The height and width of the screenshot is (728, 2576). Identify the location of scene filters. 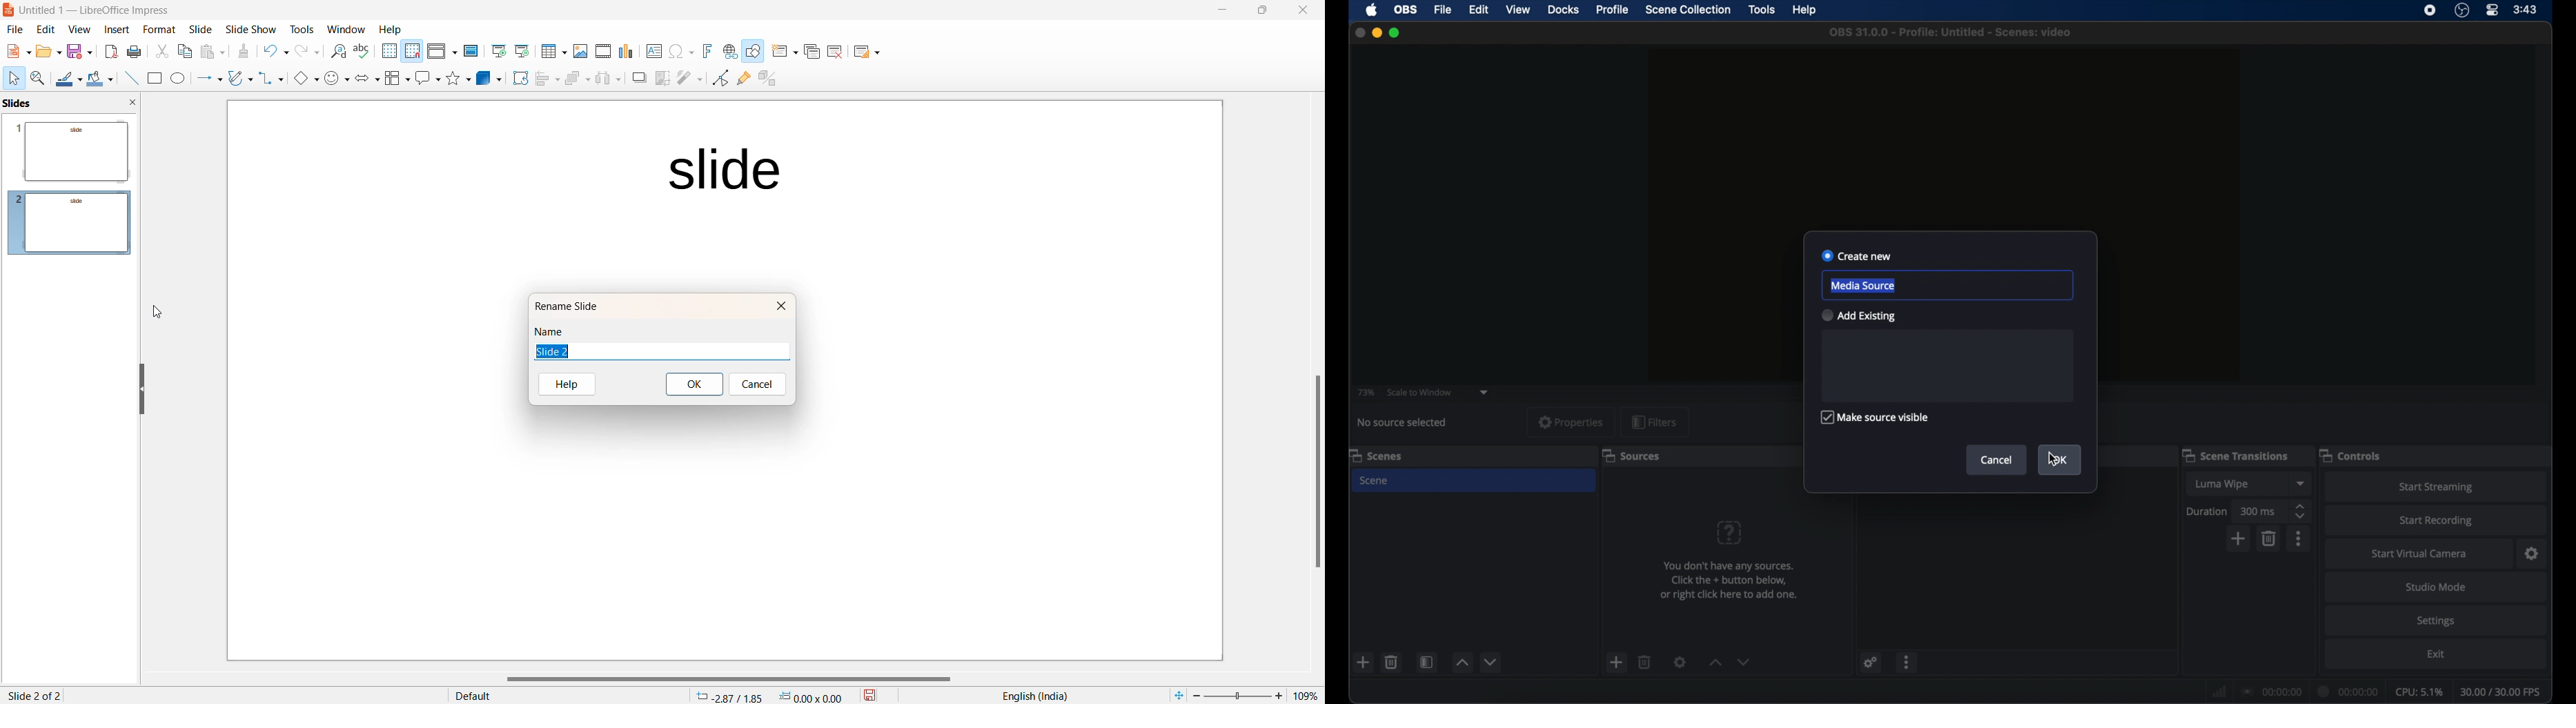
(1427, 662).